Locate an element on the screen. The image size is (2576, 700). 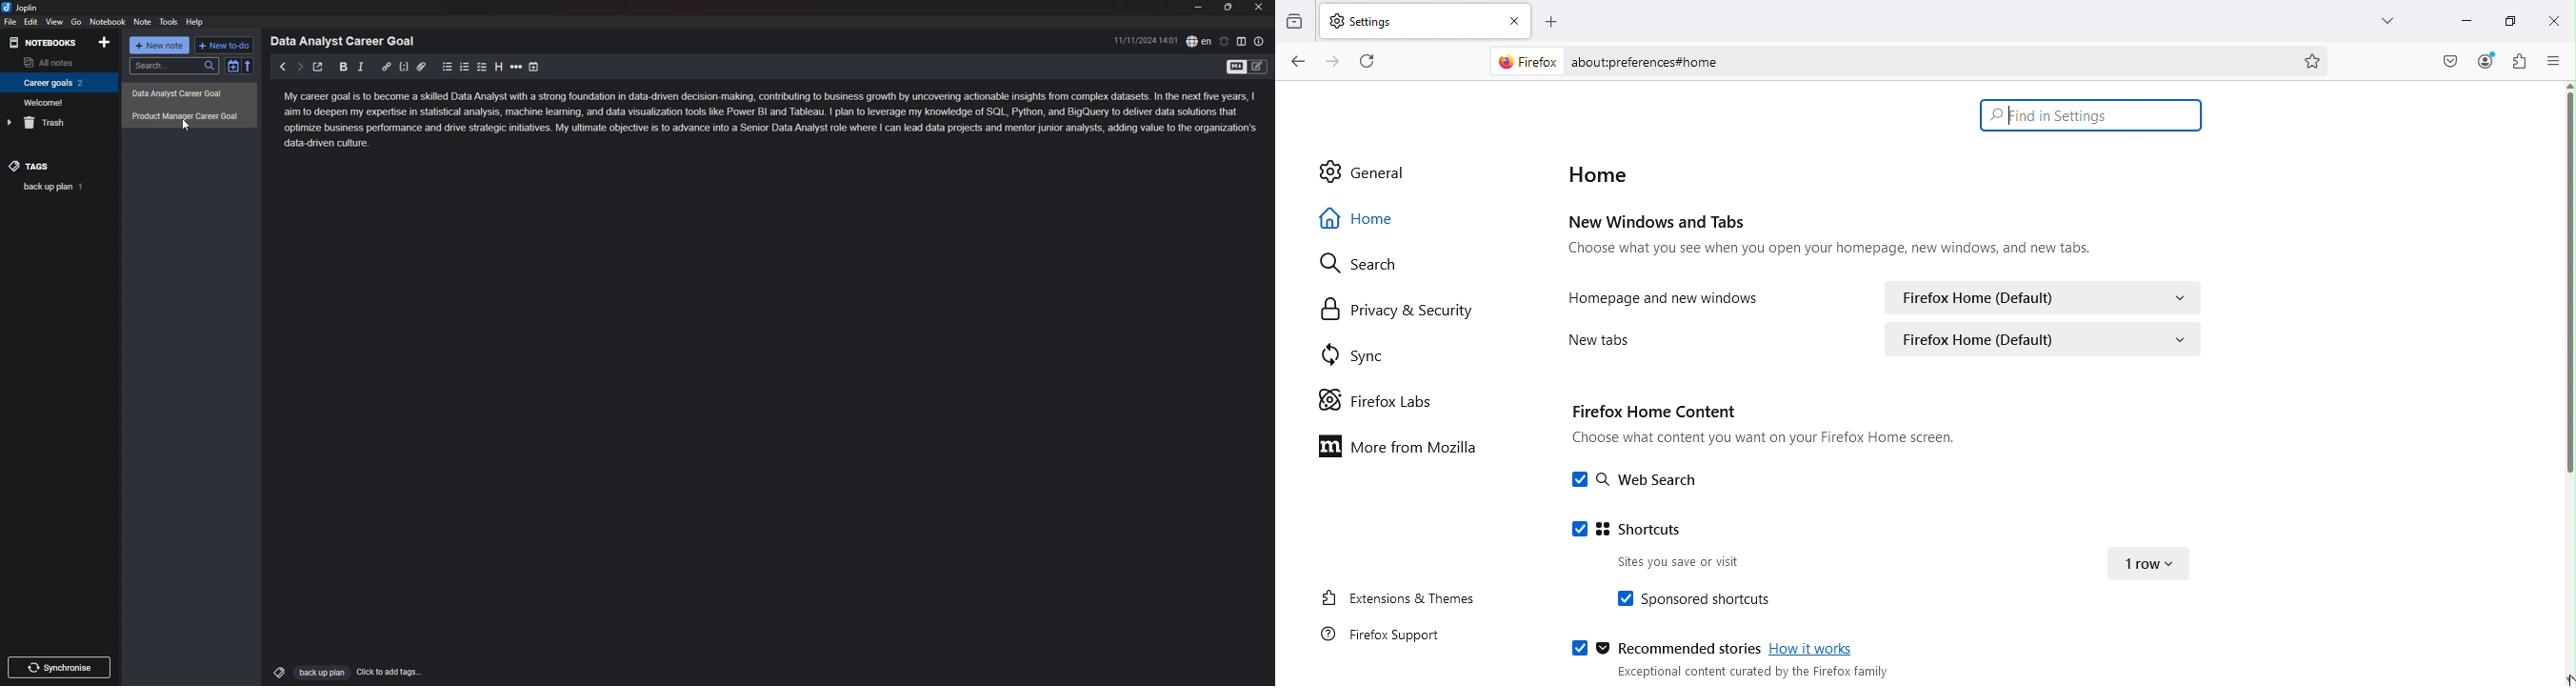
Go back one page is located at coordinates (1296, 62).